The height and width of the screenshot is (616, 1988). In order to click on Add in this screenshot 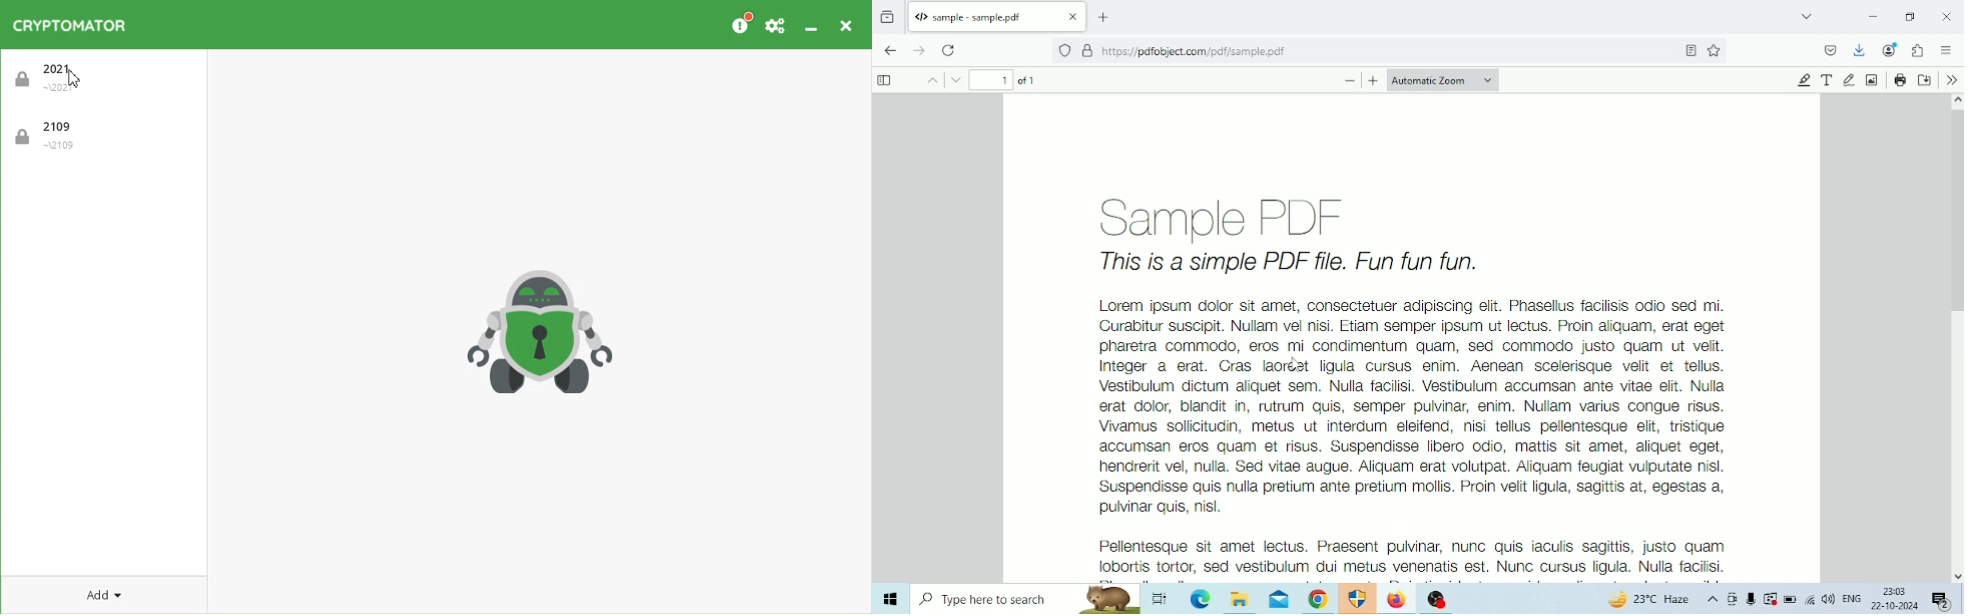, I will do `click(104, 595)`.